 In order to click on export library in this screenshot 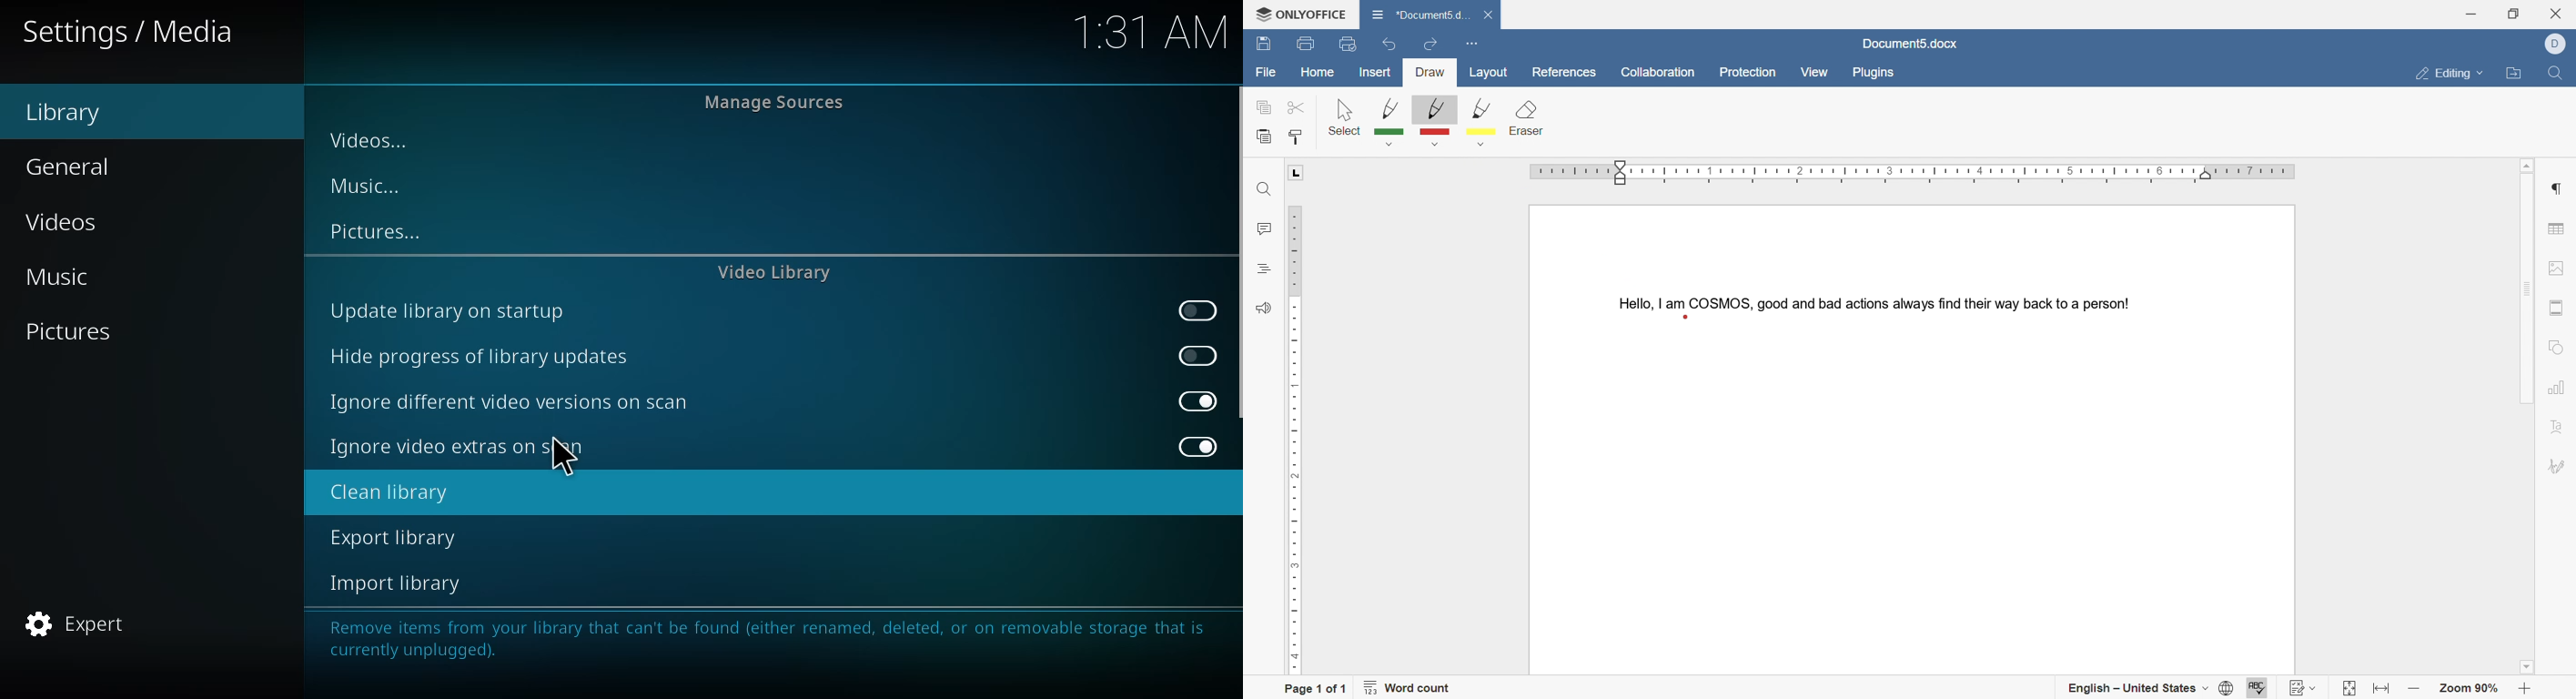, I will do `click(391, 538)`.